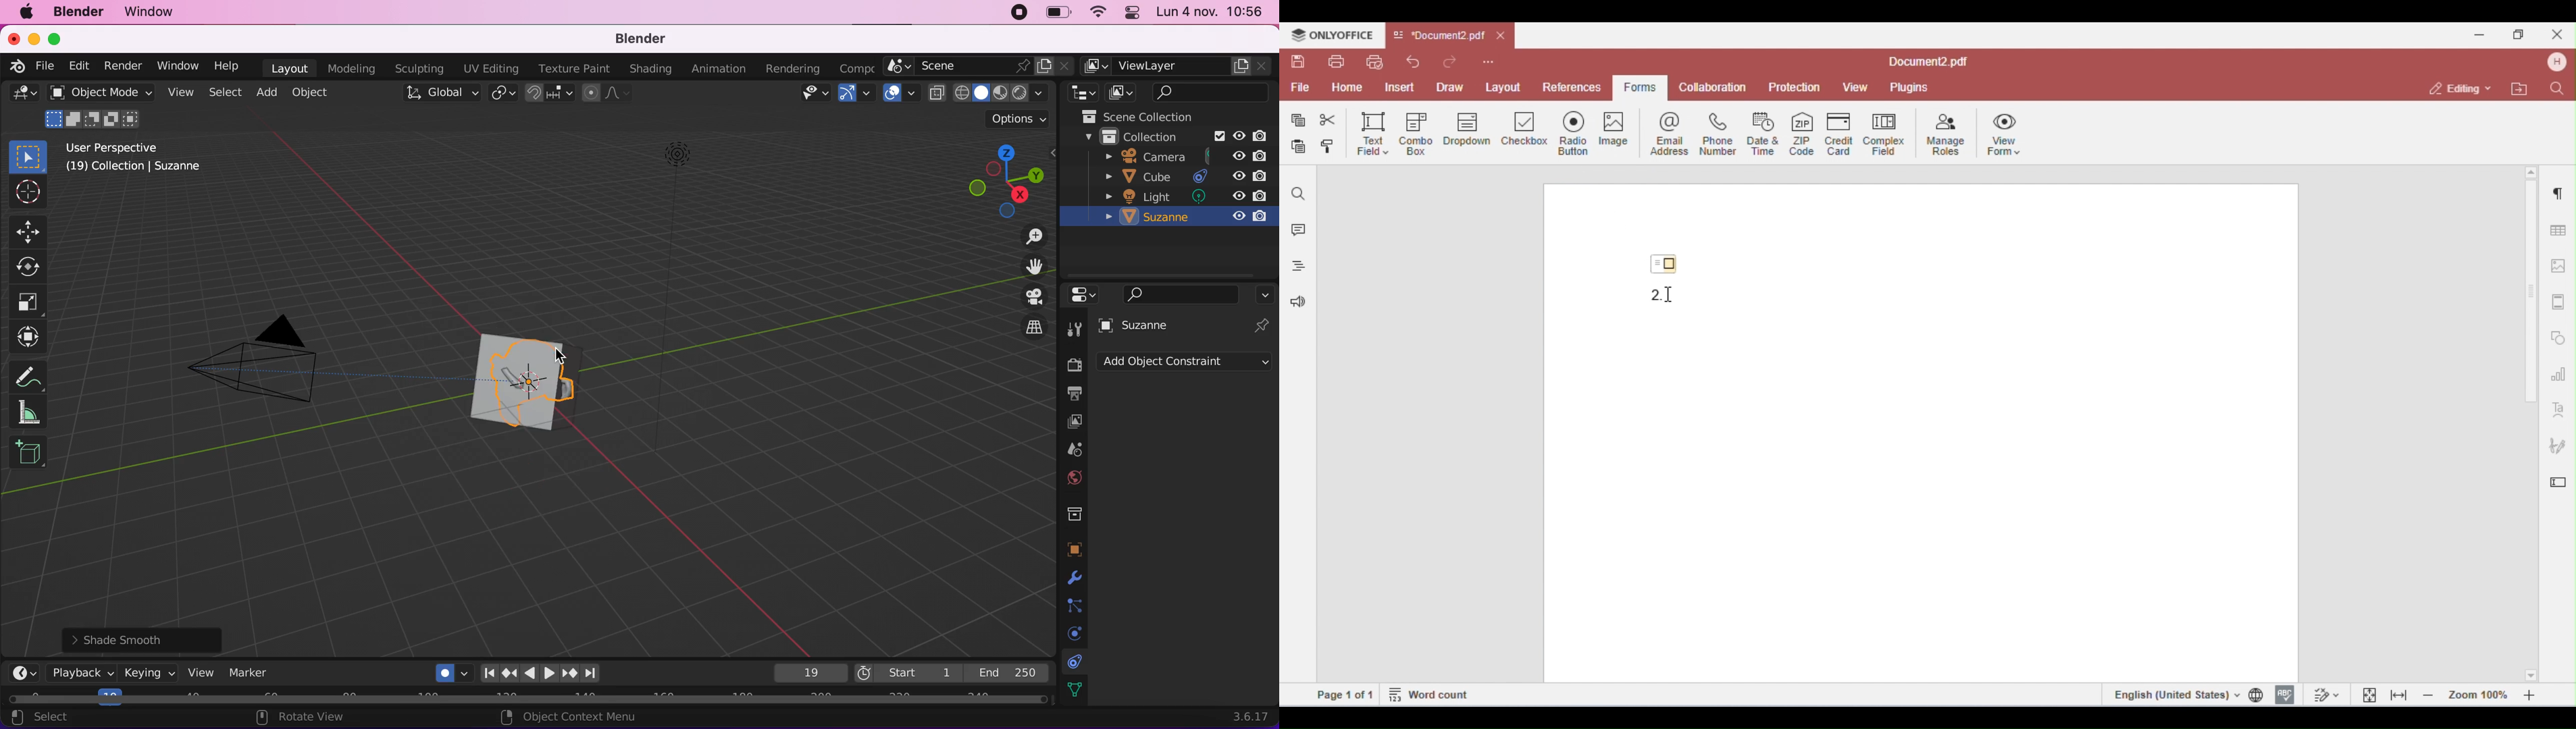 The height and width of the screenshot is (756, 2576). I want to click on toggle the view, so click(1034, 297).